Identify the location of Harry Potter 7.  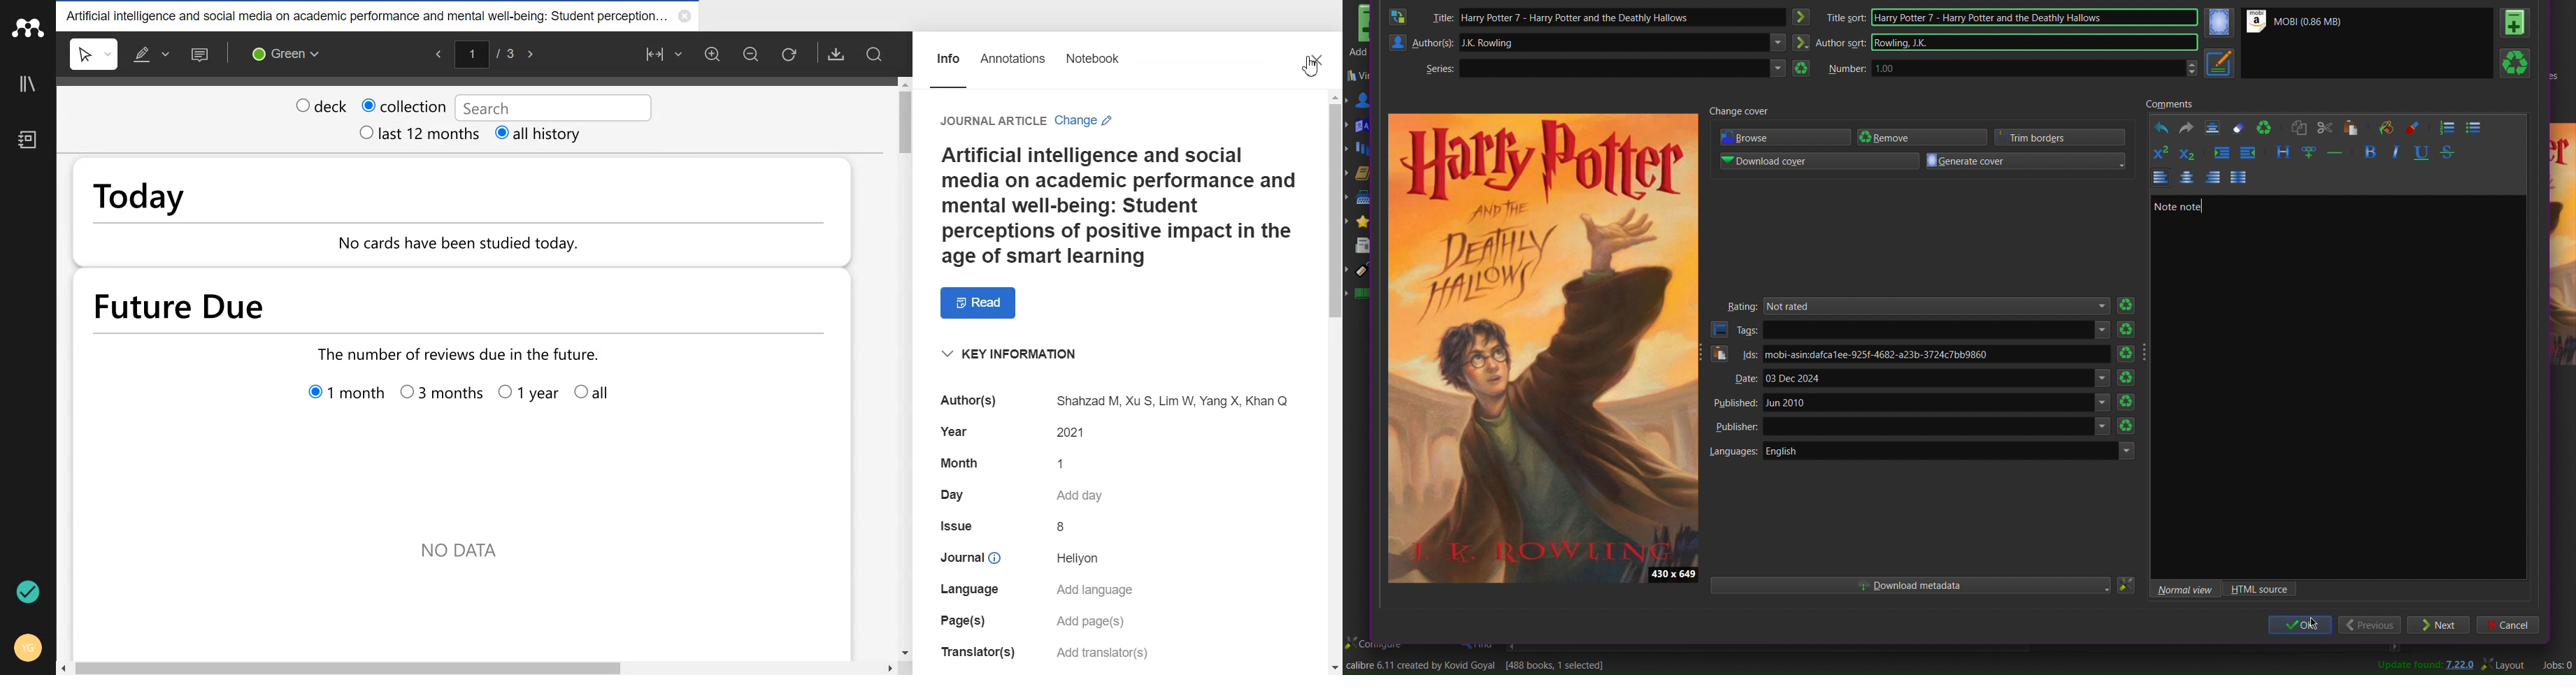
(2034, 17).